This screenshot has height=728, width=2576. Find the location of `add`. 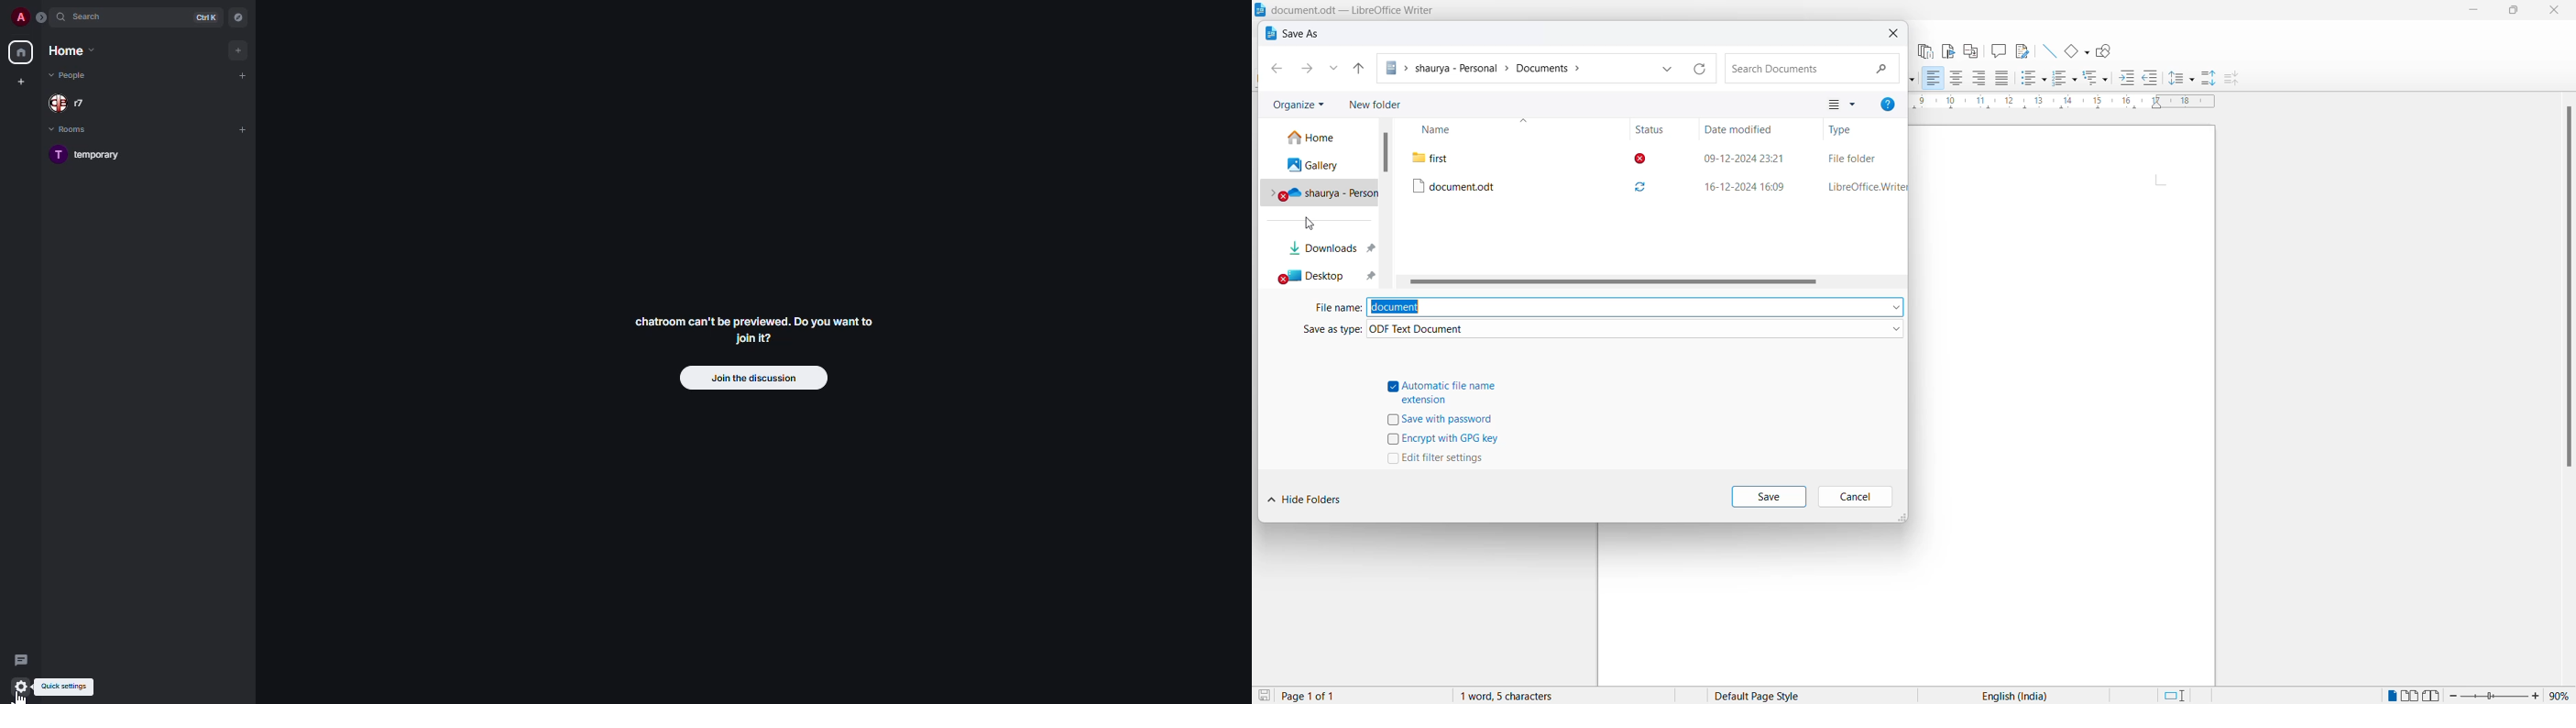

add is located at coordinates (244, 74).